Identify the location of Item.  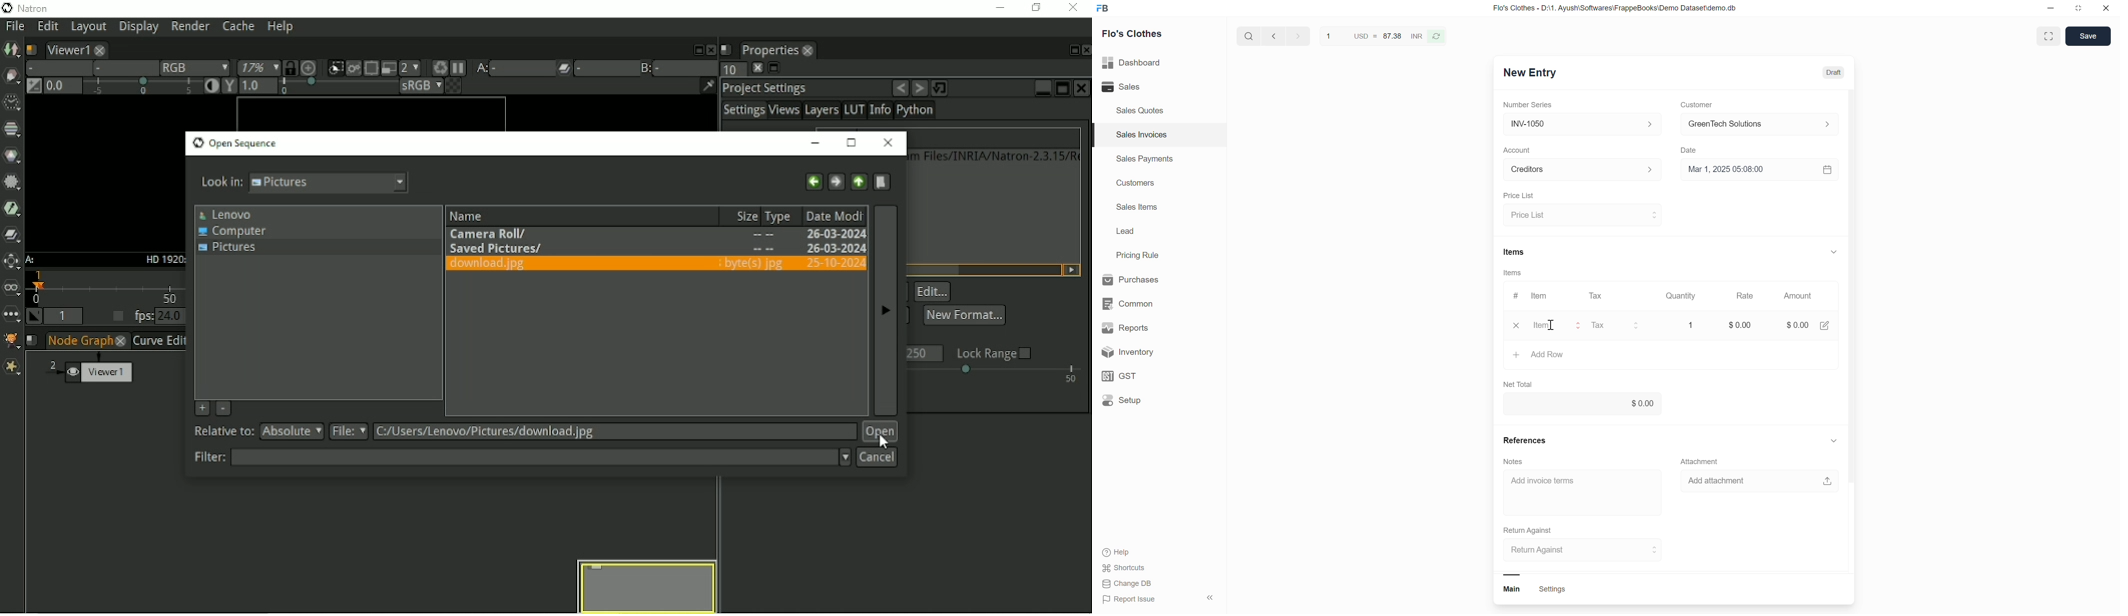
(1540, 296).